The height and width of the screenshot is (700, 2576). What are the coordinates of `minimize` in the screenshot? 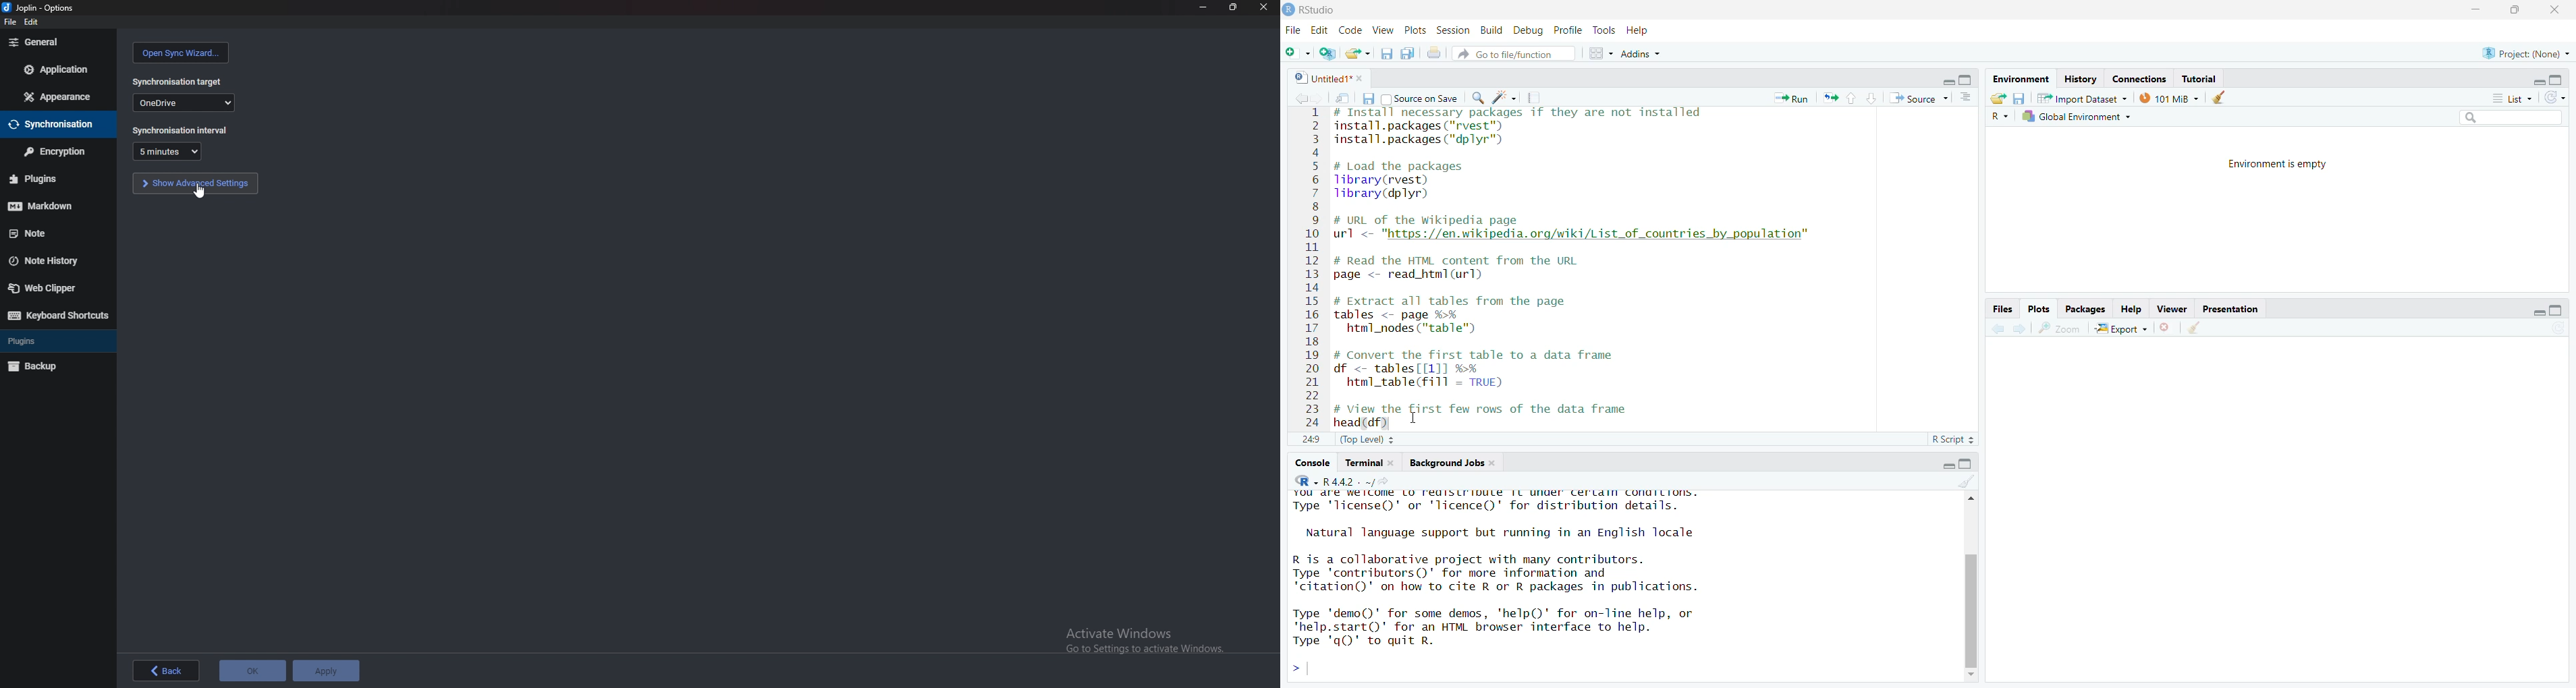 It's located at (2538, 313).